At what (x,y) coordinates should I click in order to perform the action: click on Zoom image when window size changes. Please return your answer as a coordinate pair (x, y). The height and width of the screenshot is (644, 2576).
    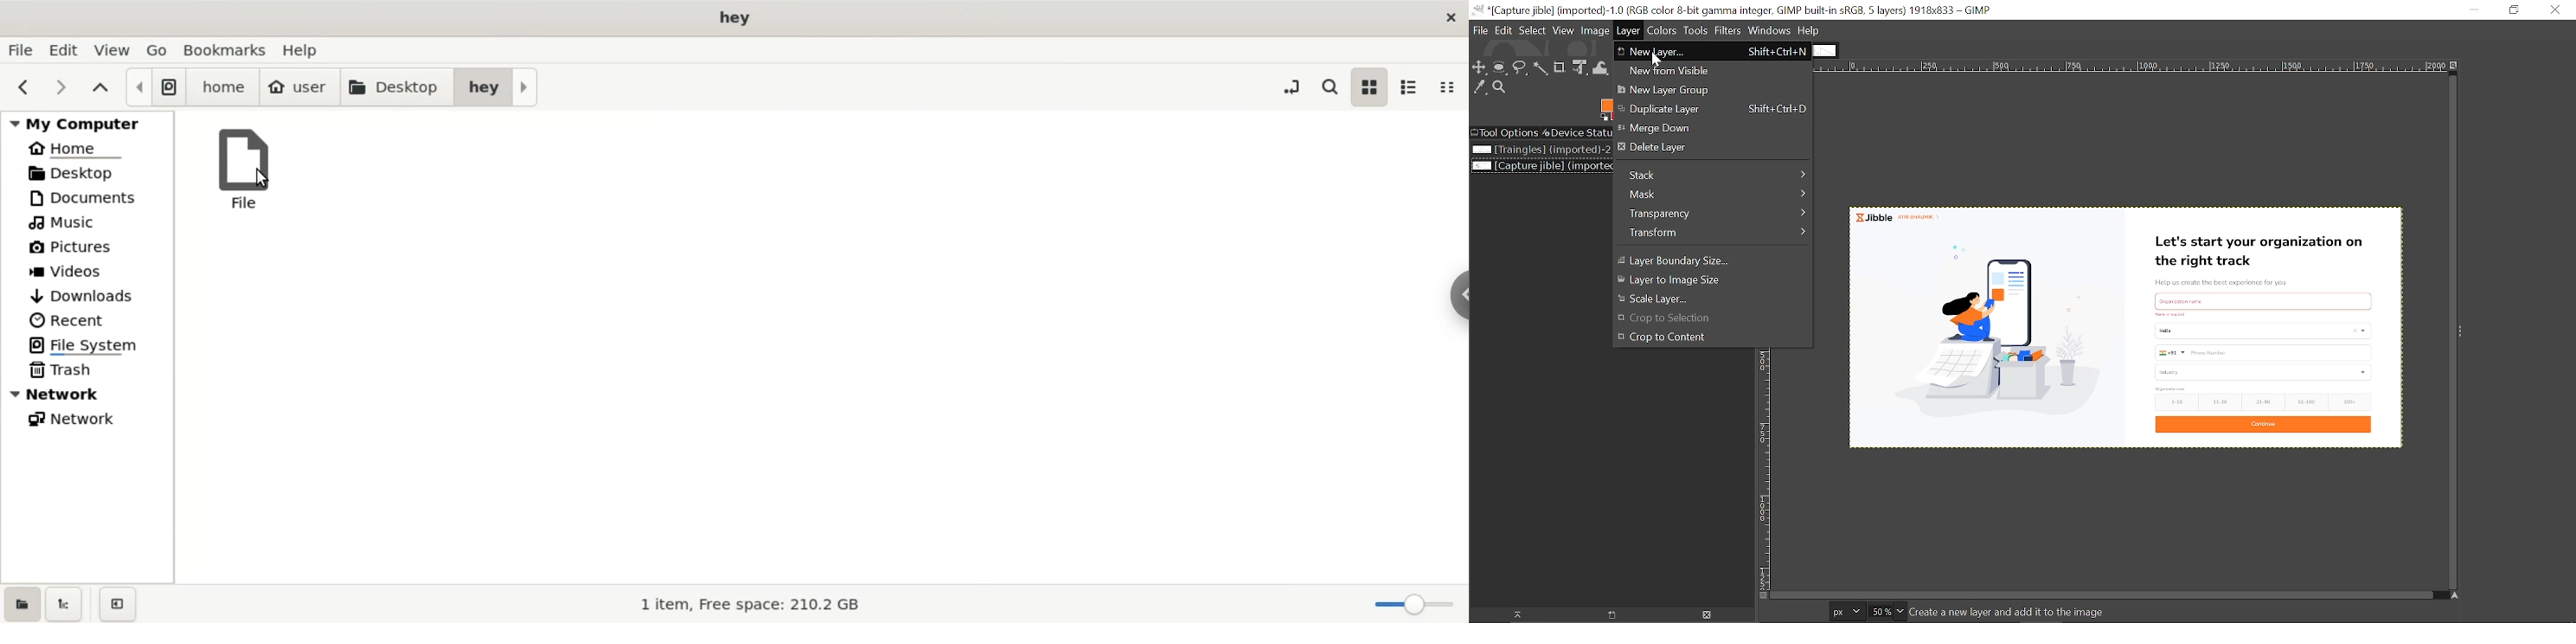
    Looking at the image, I should click on (2455, 64).